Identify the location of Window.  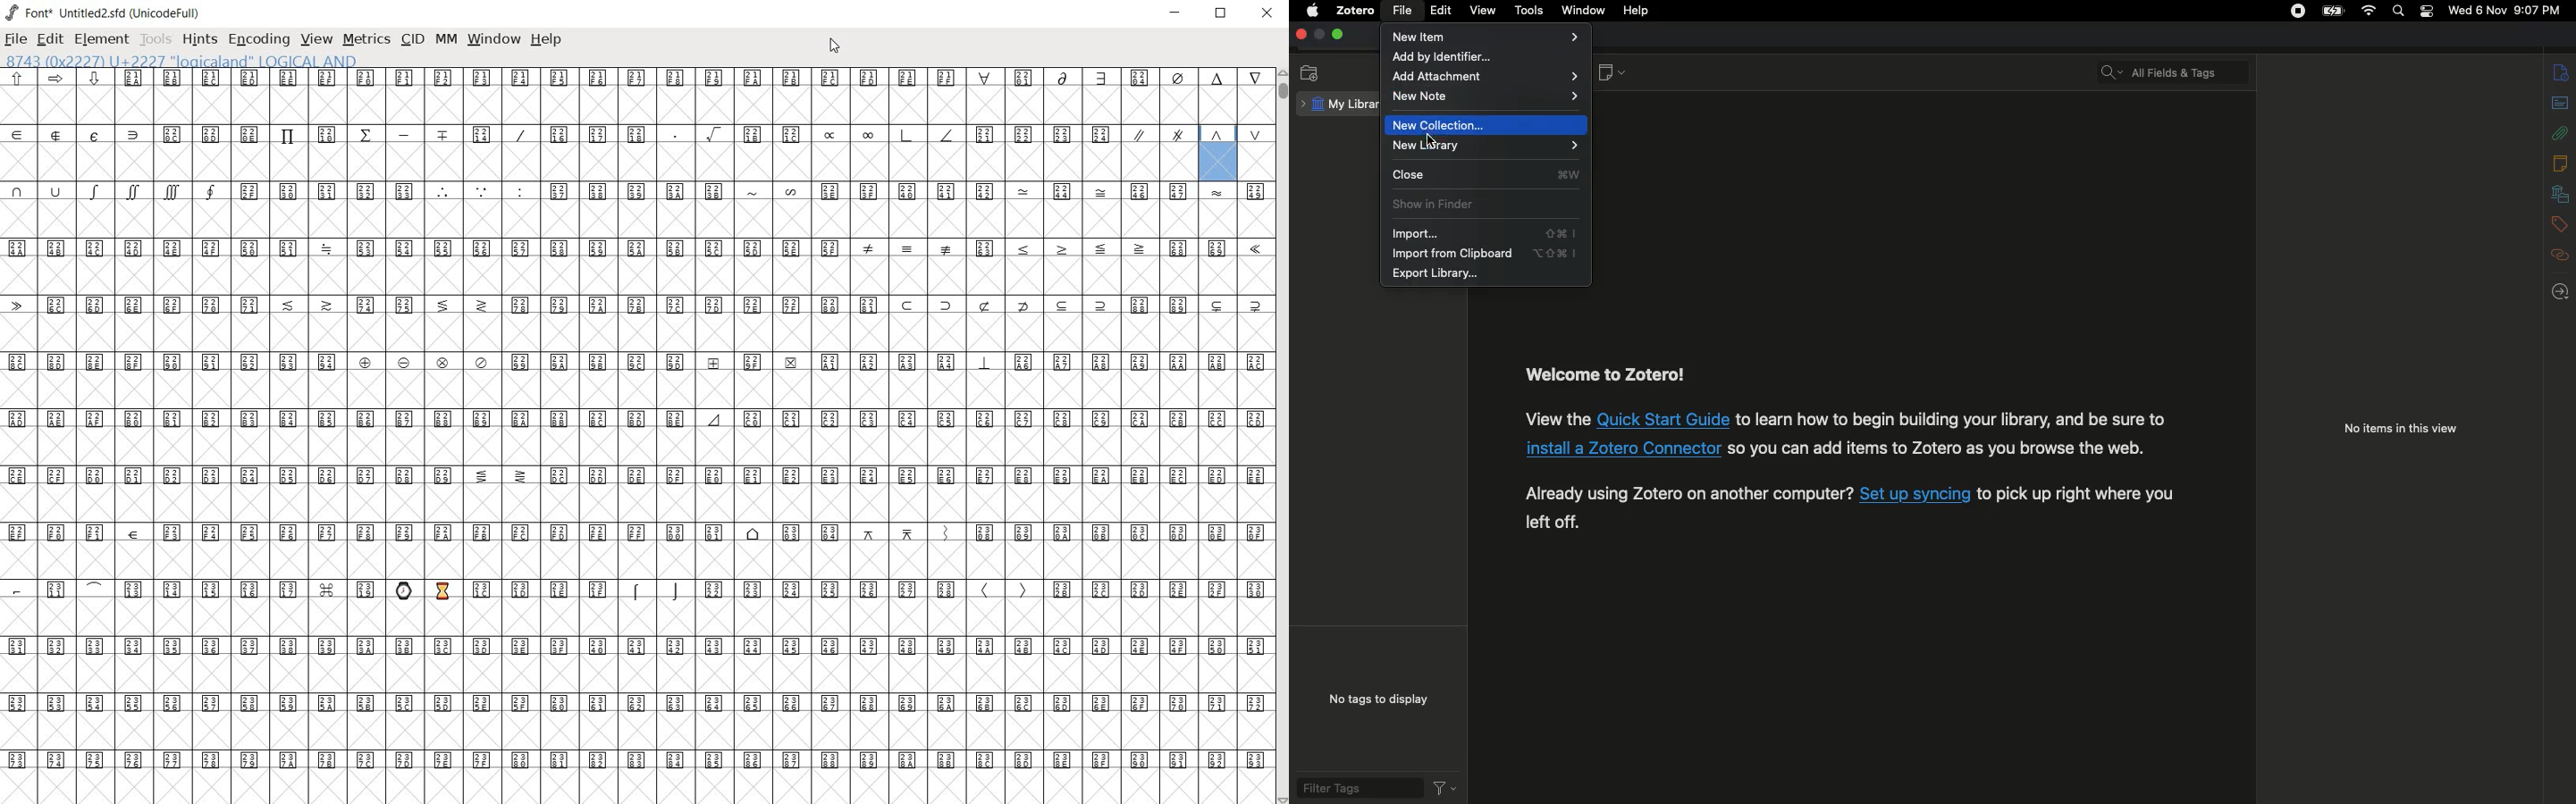
(1586, 10).